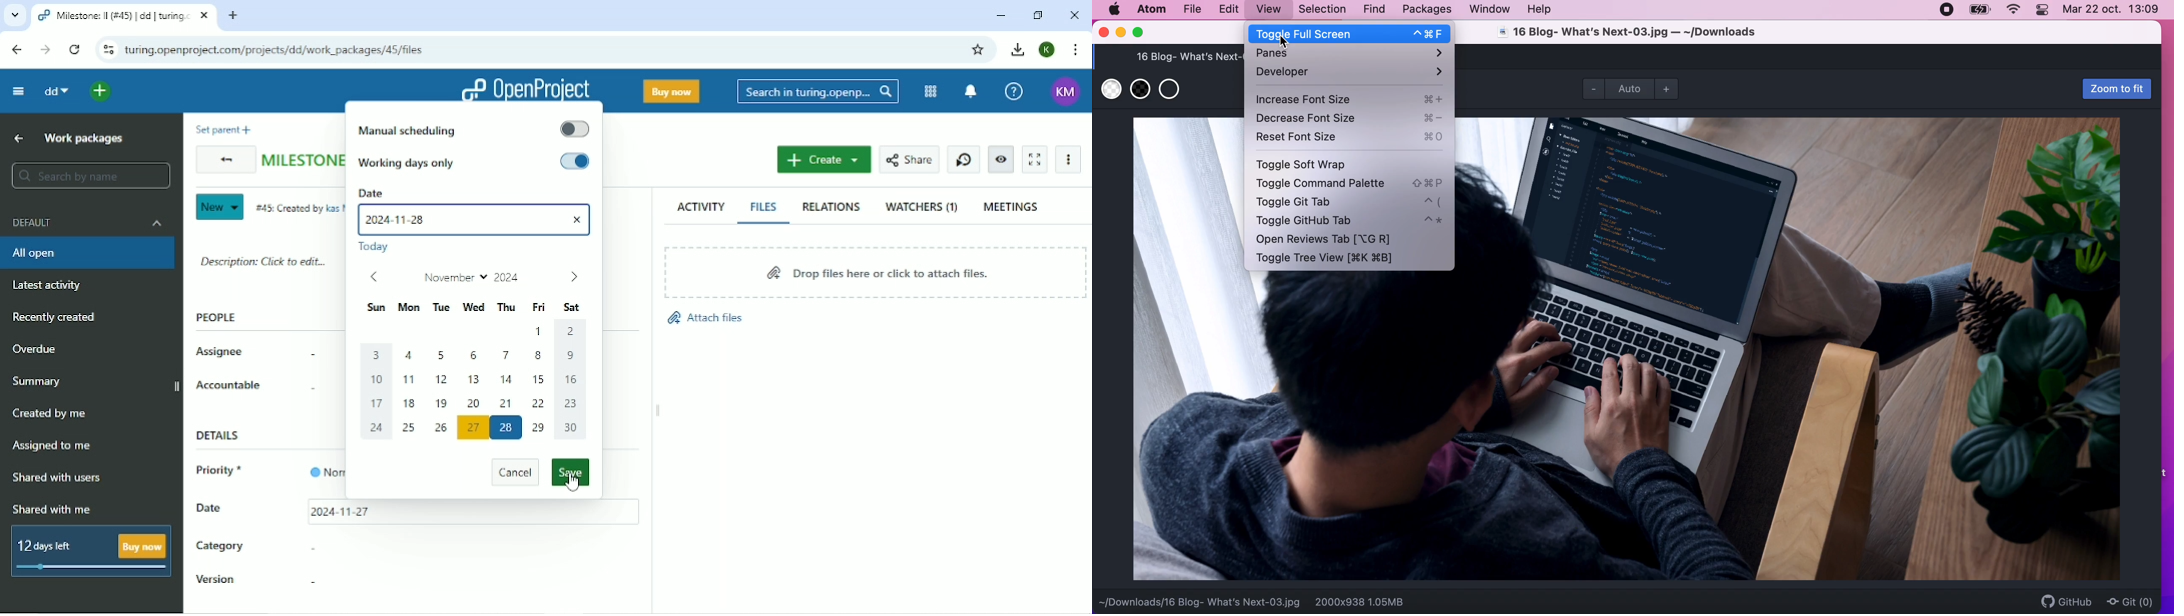  Describe the element at coordinates (824, 159) in the screenshot. I see `Create` at that location.